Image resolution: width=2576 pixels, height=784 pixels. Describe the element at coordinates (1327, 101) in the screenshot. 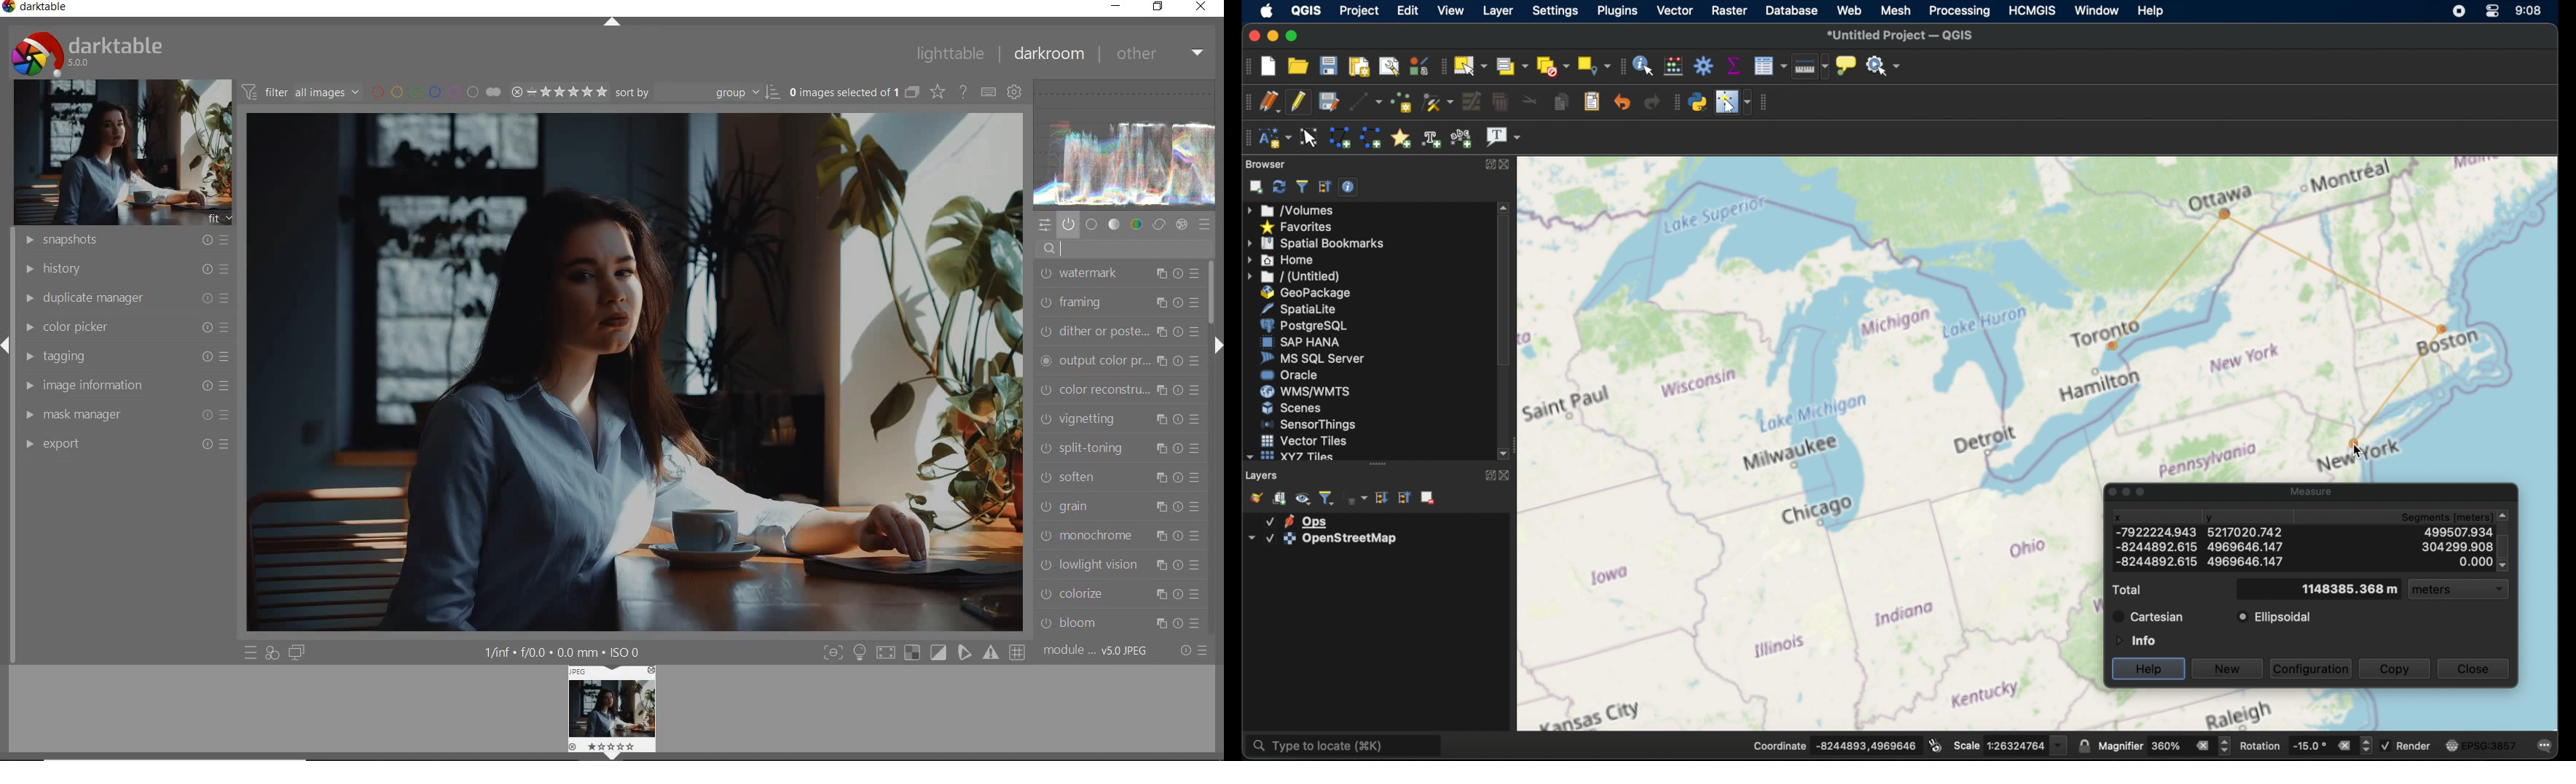

I see `save layer edits` at that location.